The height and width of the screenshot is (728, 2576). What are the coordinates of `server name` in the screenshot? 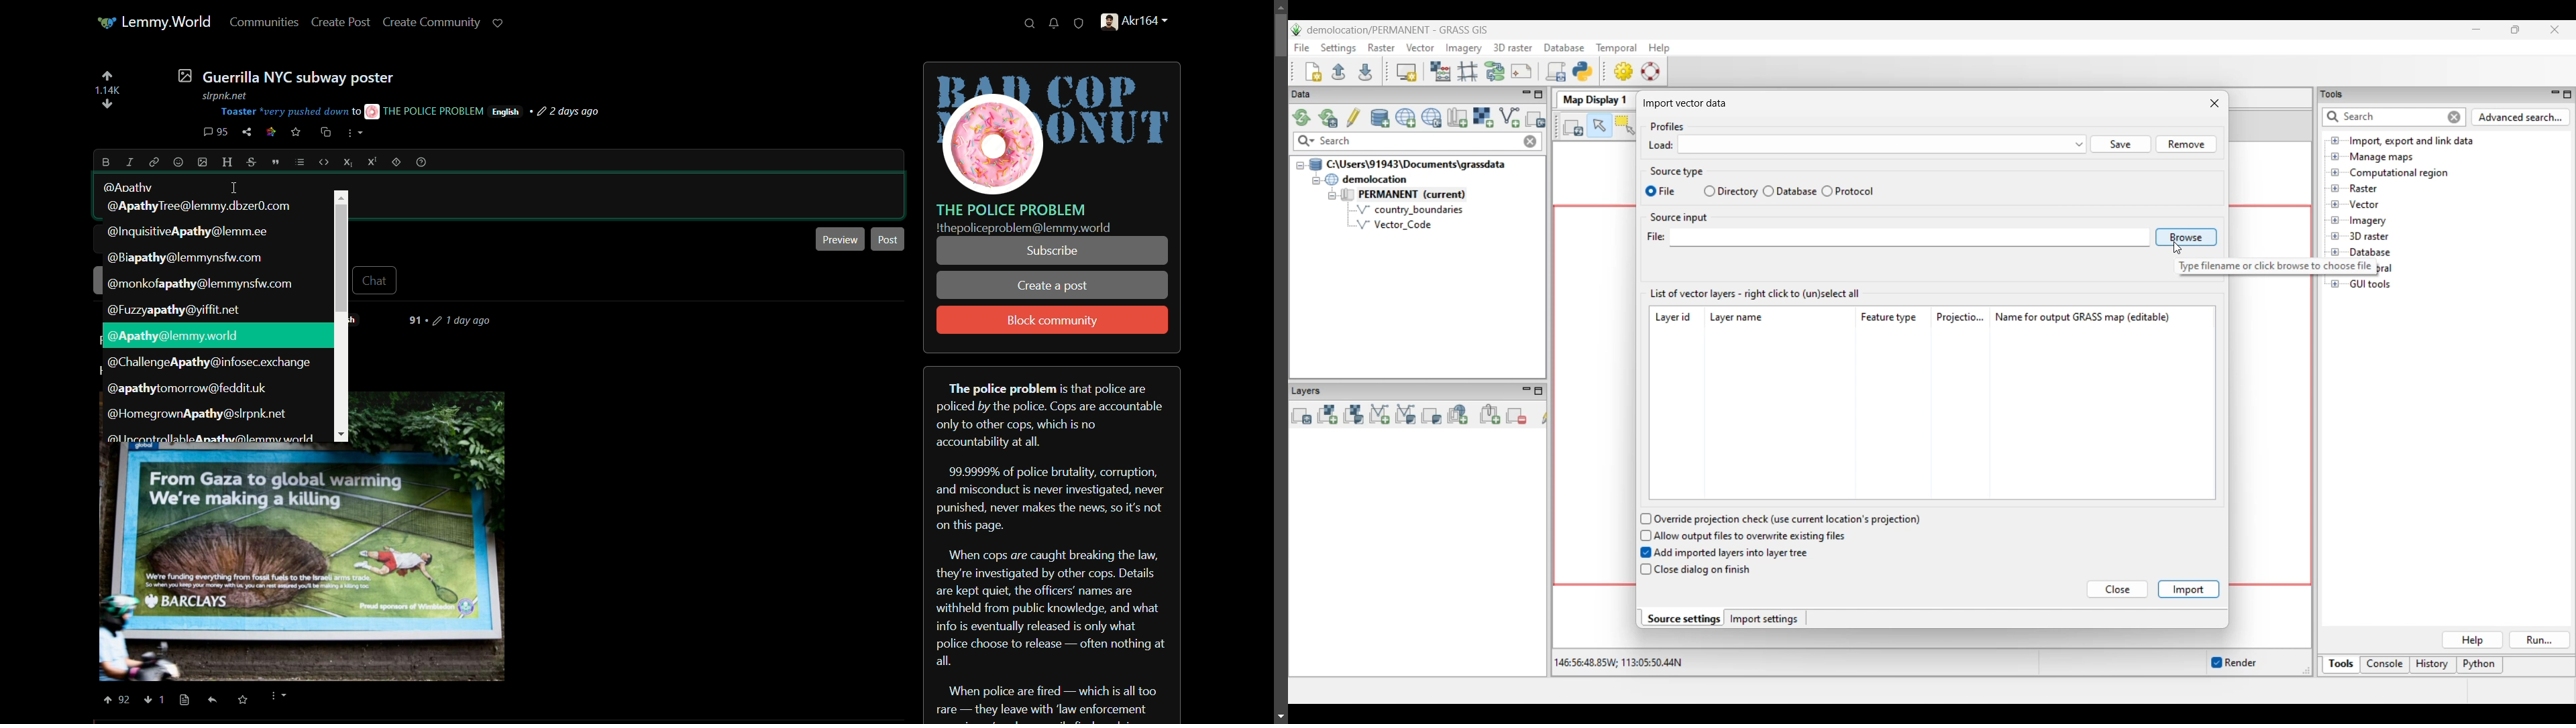 It's located at (1012, 209).